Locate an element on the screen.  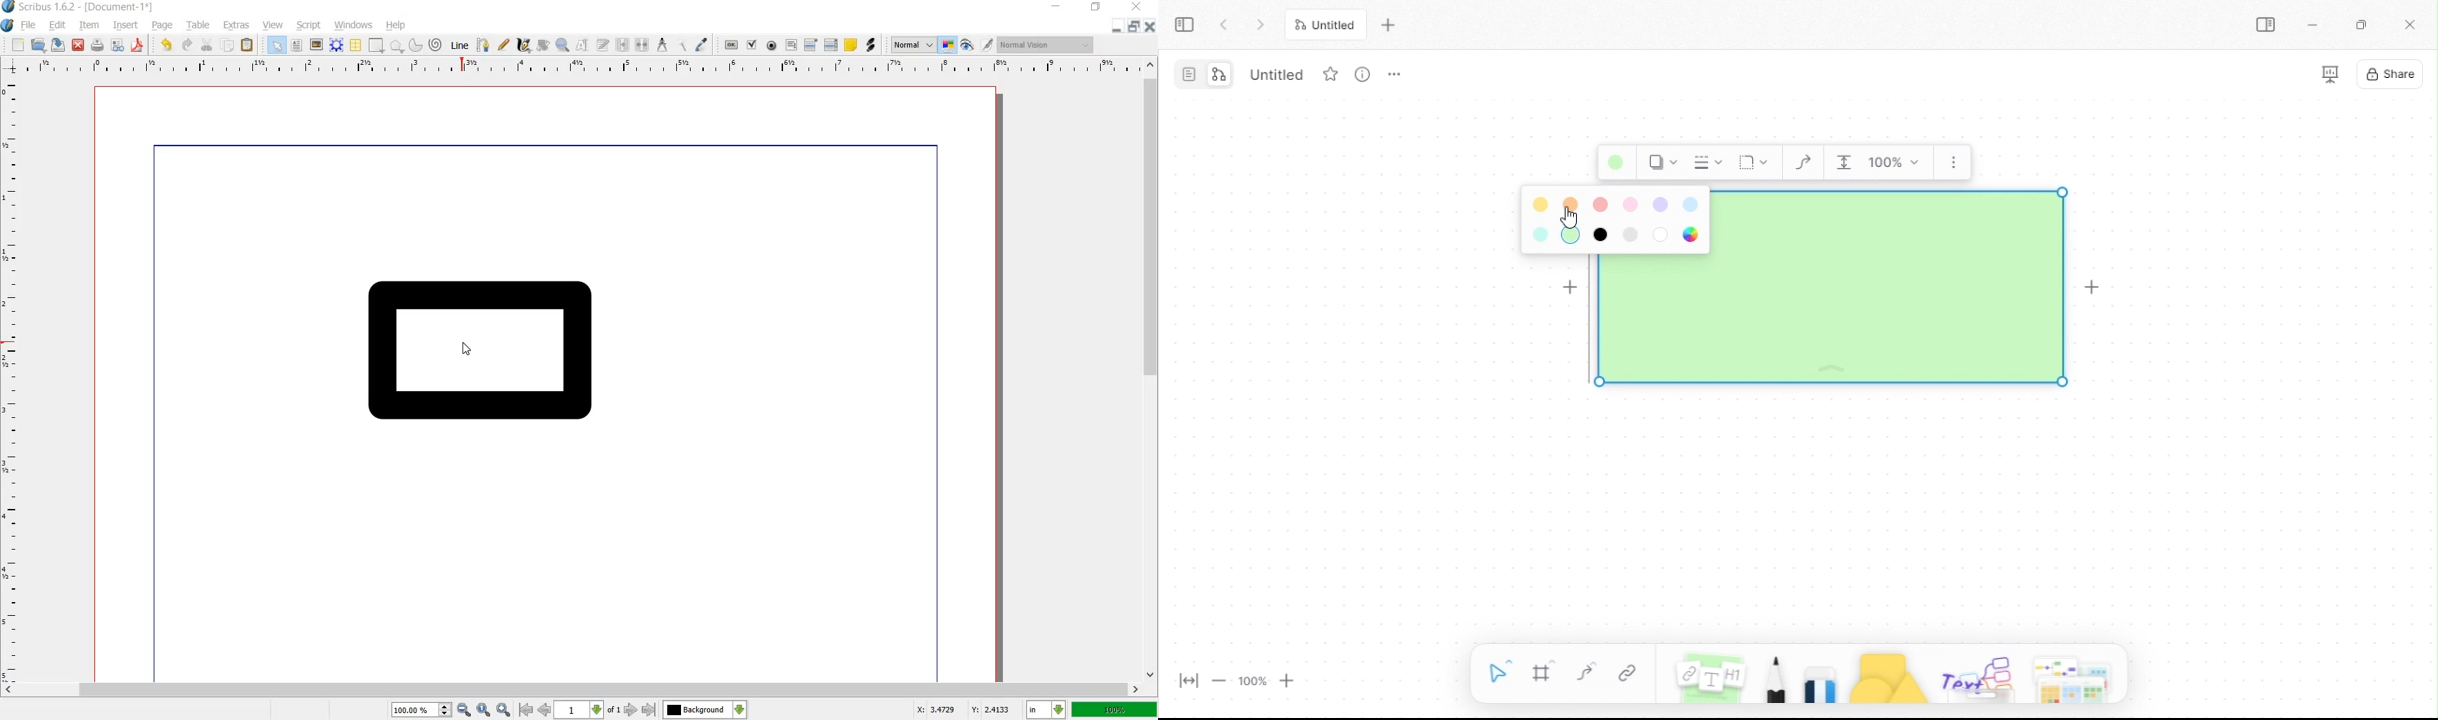
options is located at coordinates (1394, 75).